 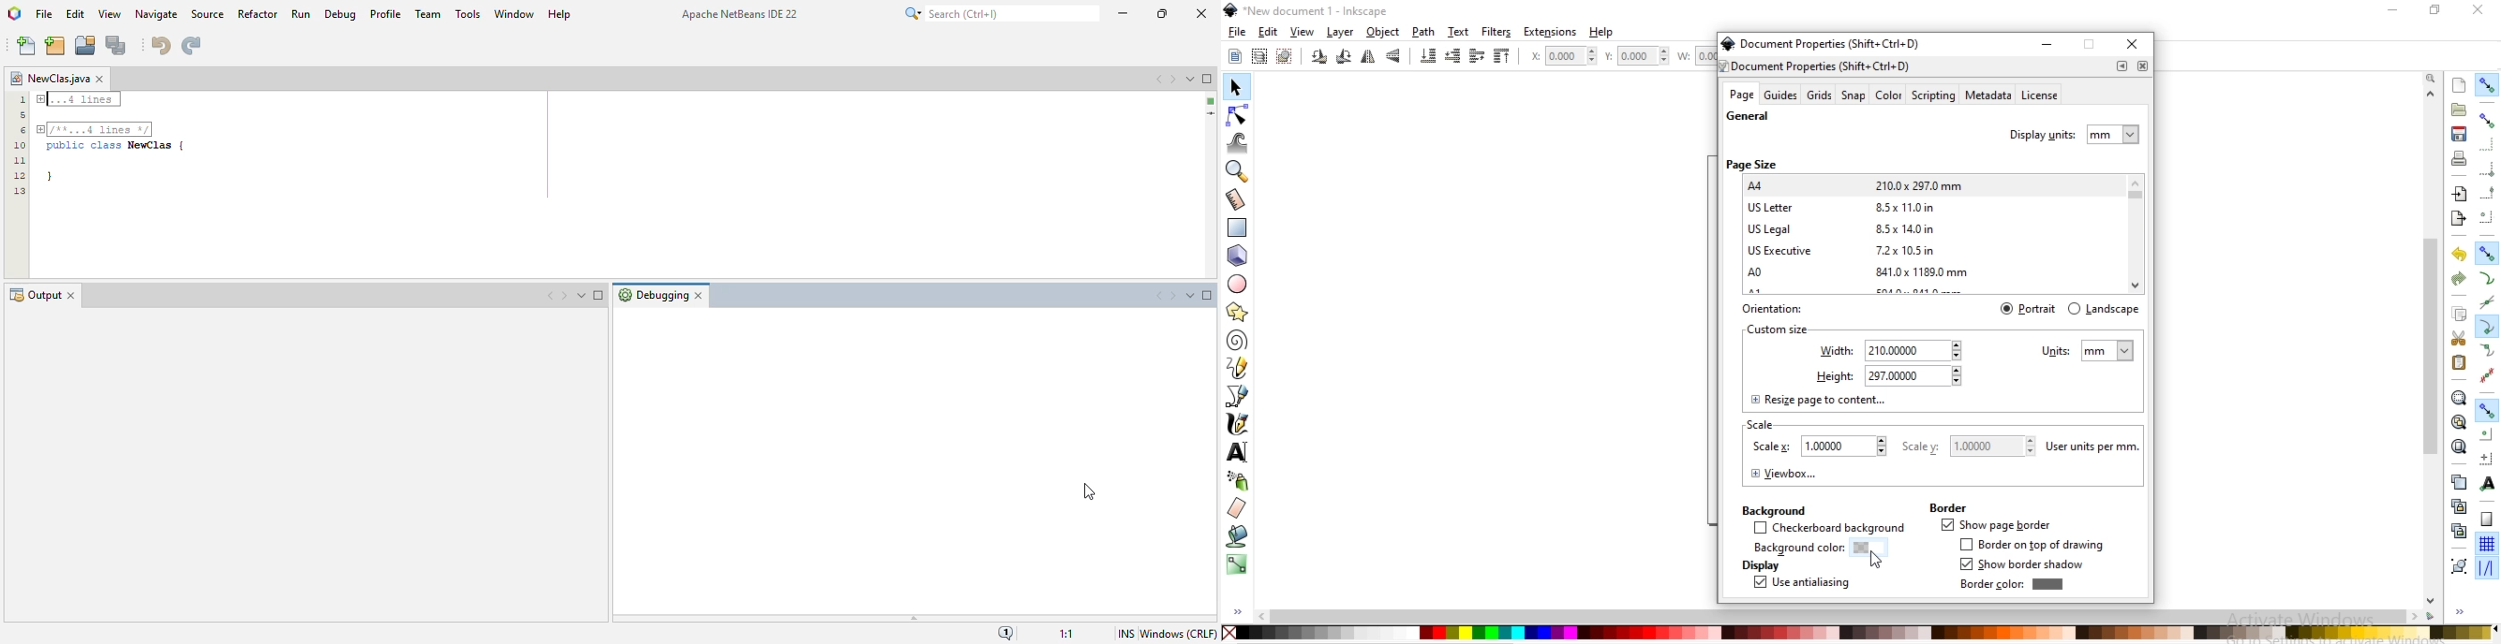 I want to click on background color, so click(x=1813, y=549).